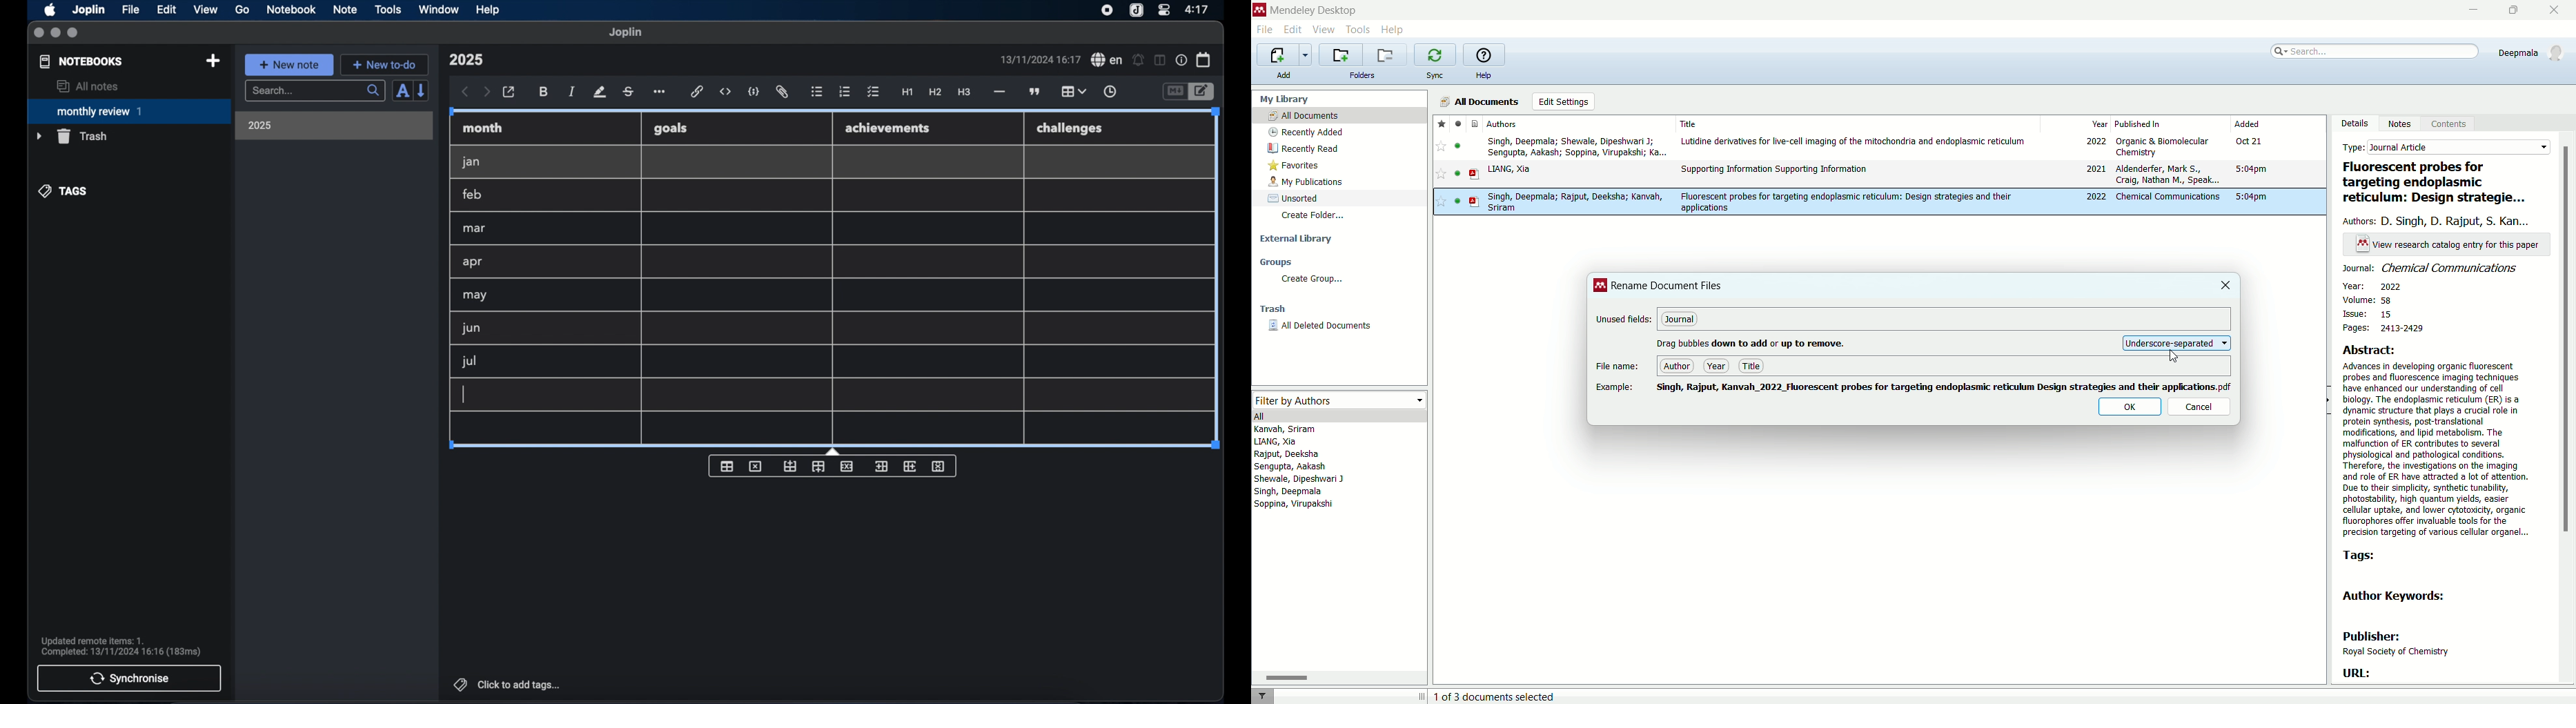  Describe the element at coordinates (910, 466) in the screenshot. I see `insert column after` at that location.